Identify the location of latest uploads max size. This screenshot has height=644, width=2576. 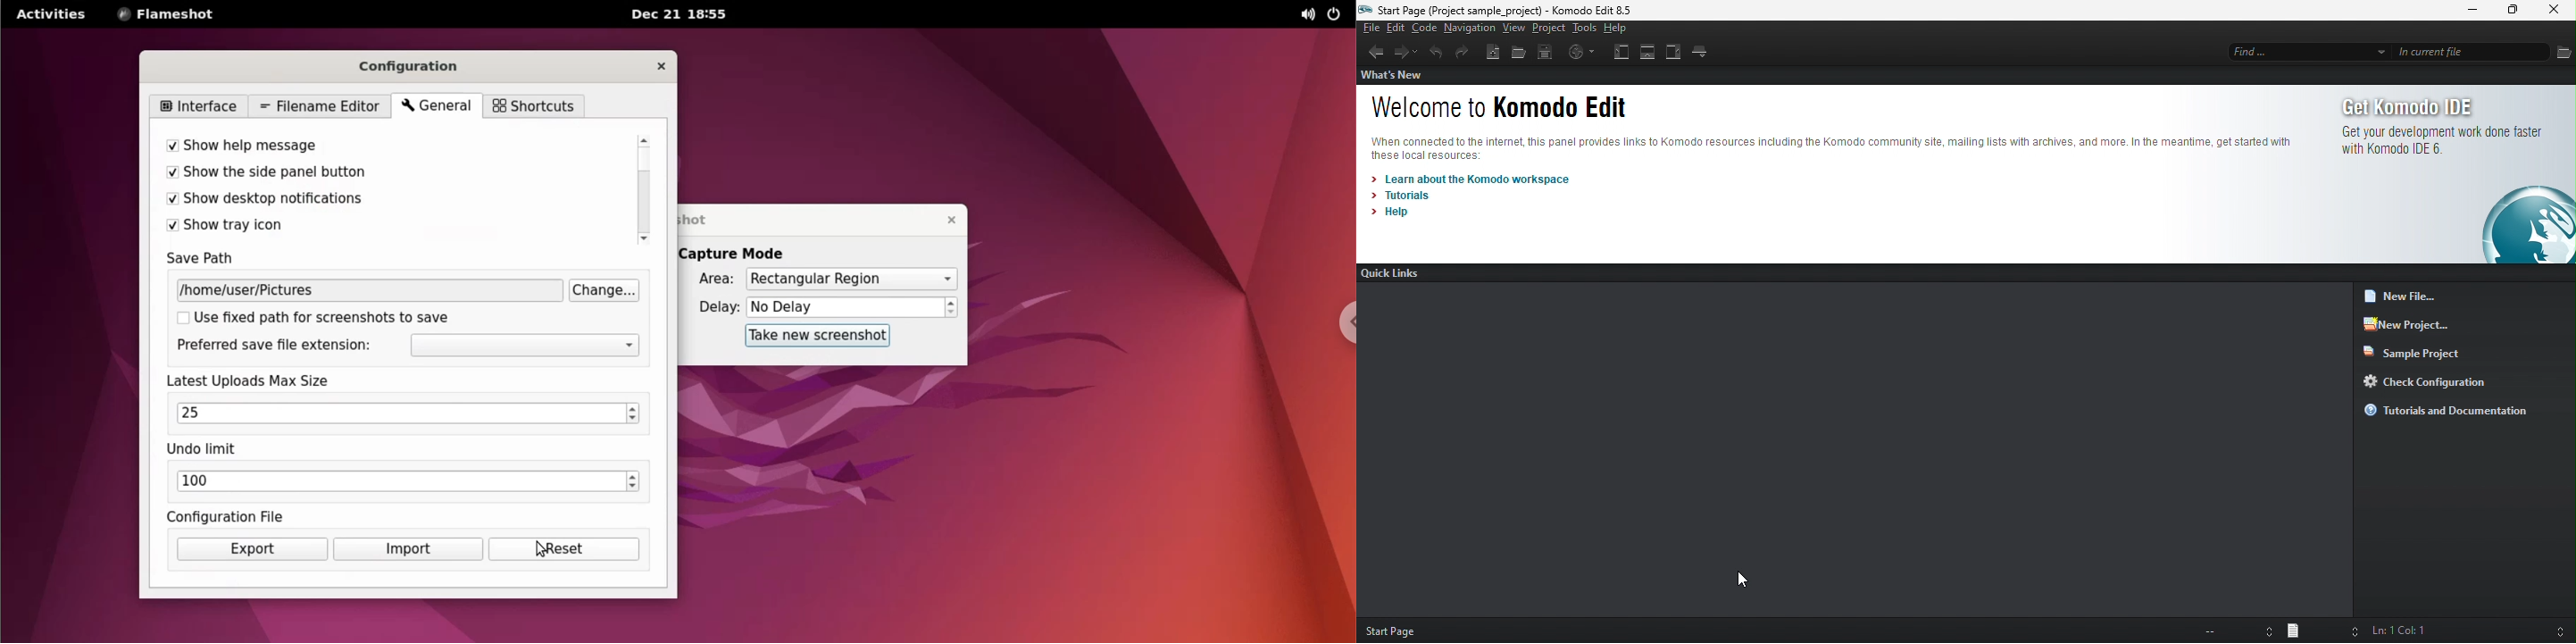
(279, 382).